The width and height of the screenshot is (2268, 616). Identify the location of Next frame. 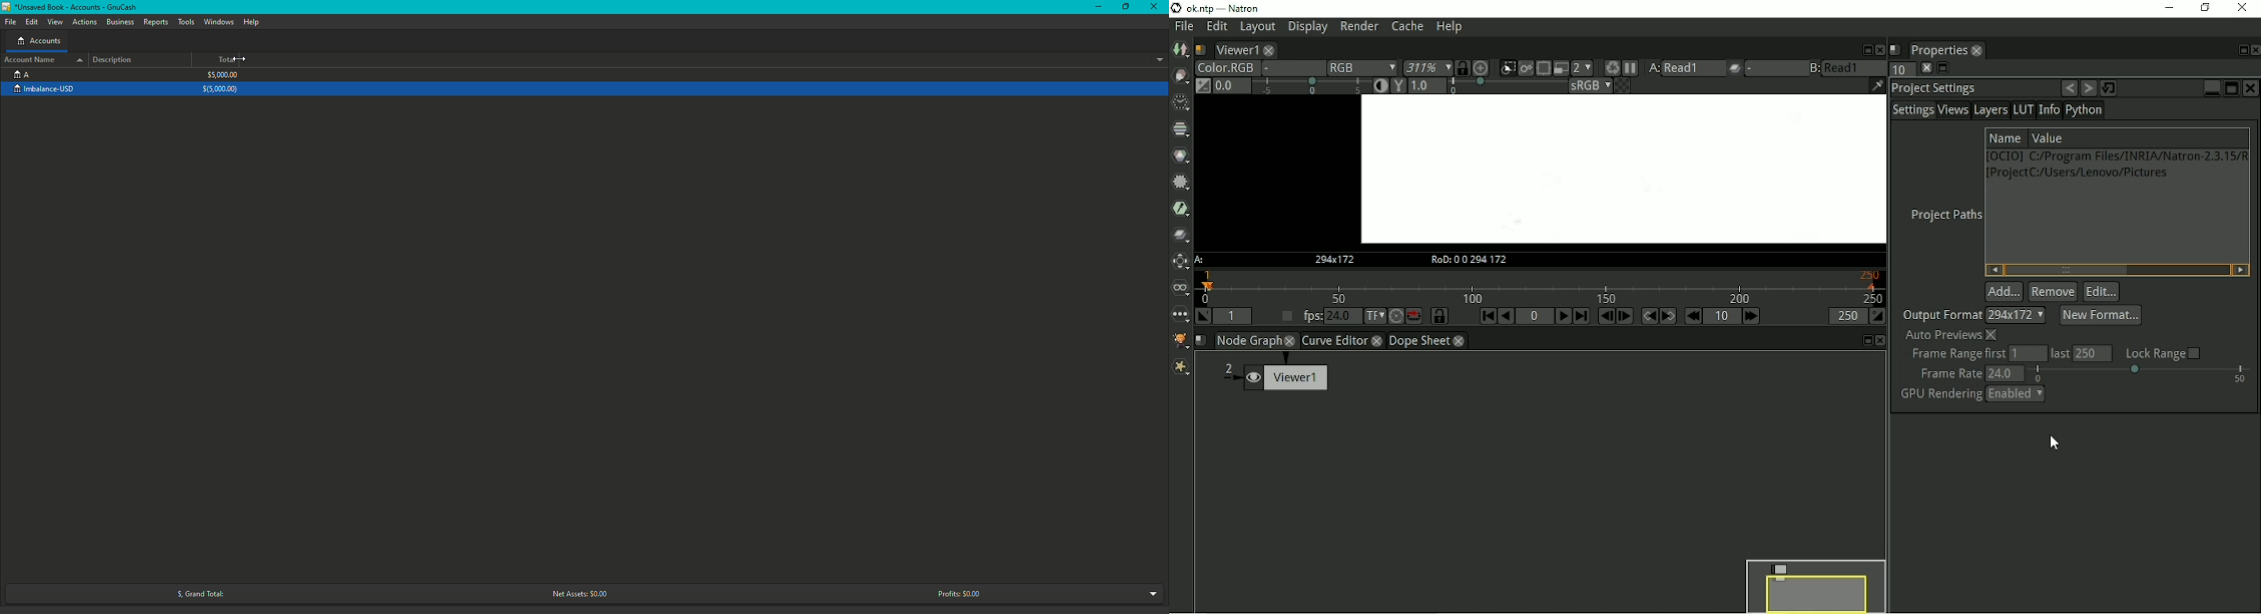
(1624, 316).